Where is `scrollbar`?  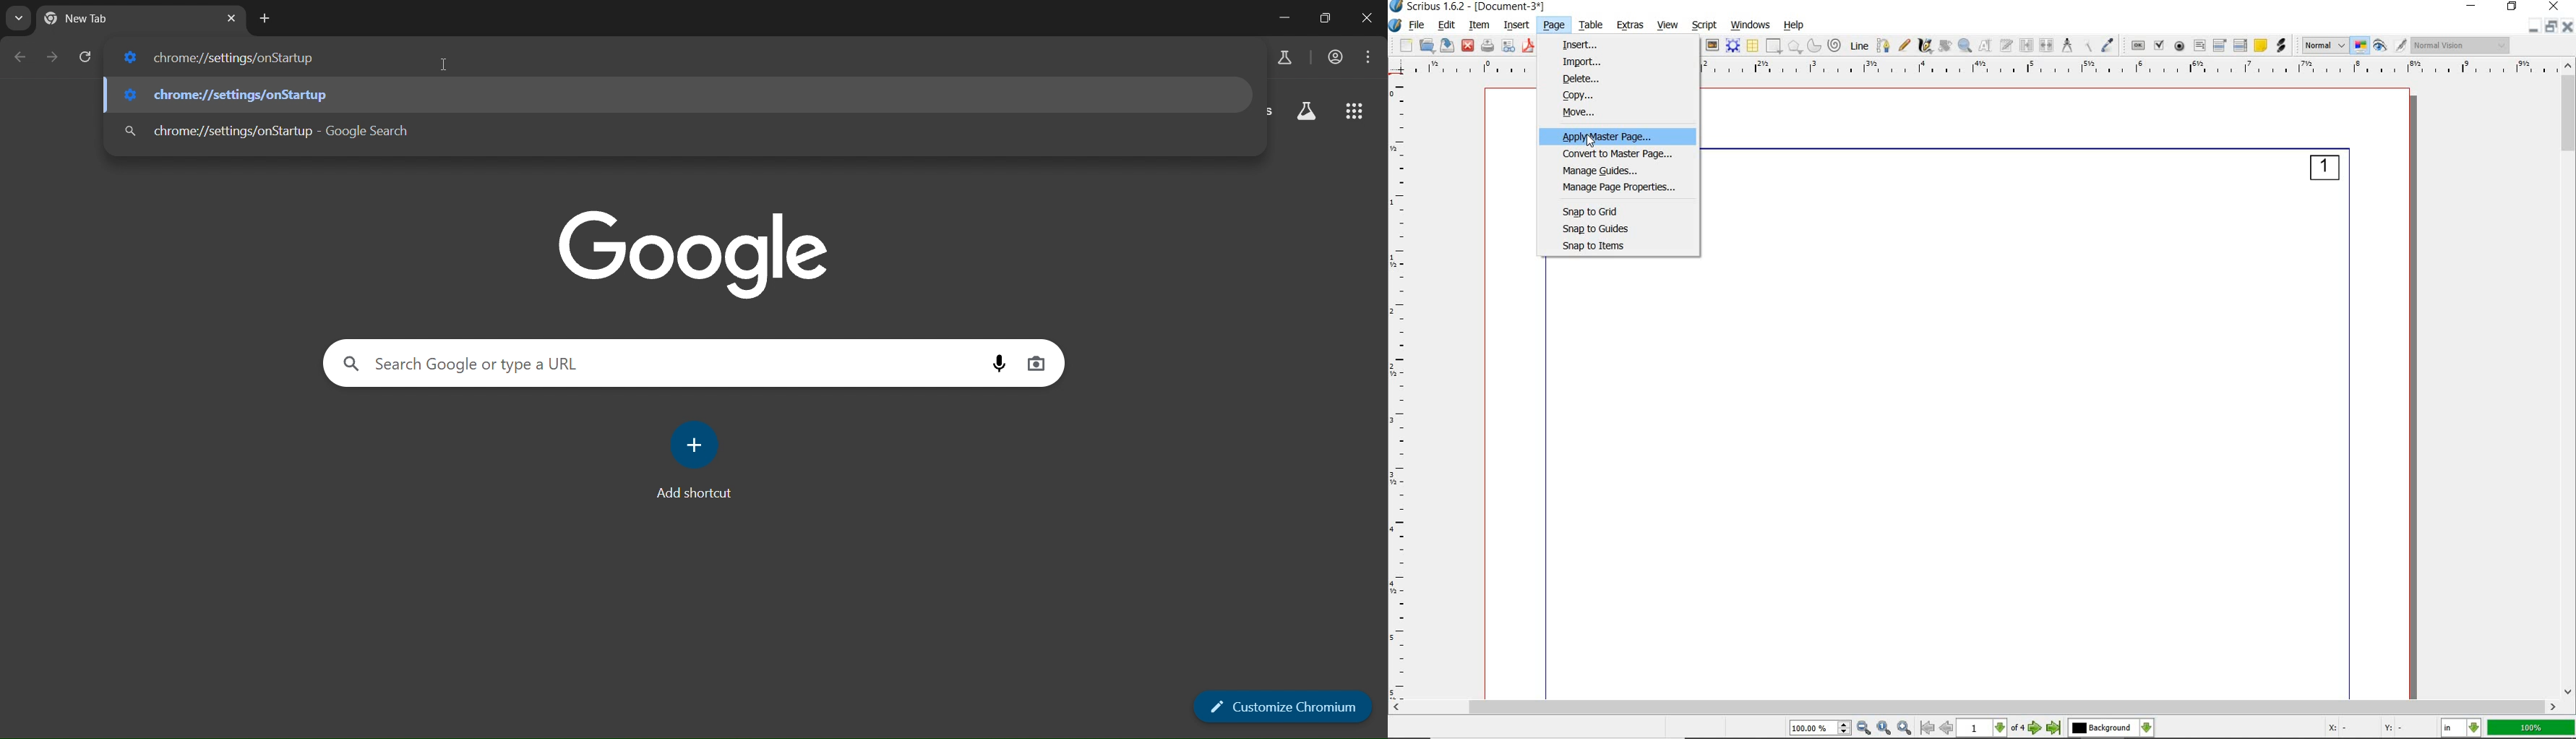 scrollbar is located at coordinates (1975, 707).